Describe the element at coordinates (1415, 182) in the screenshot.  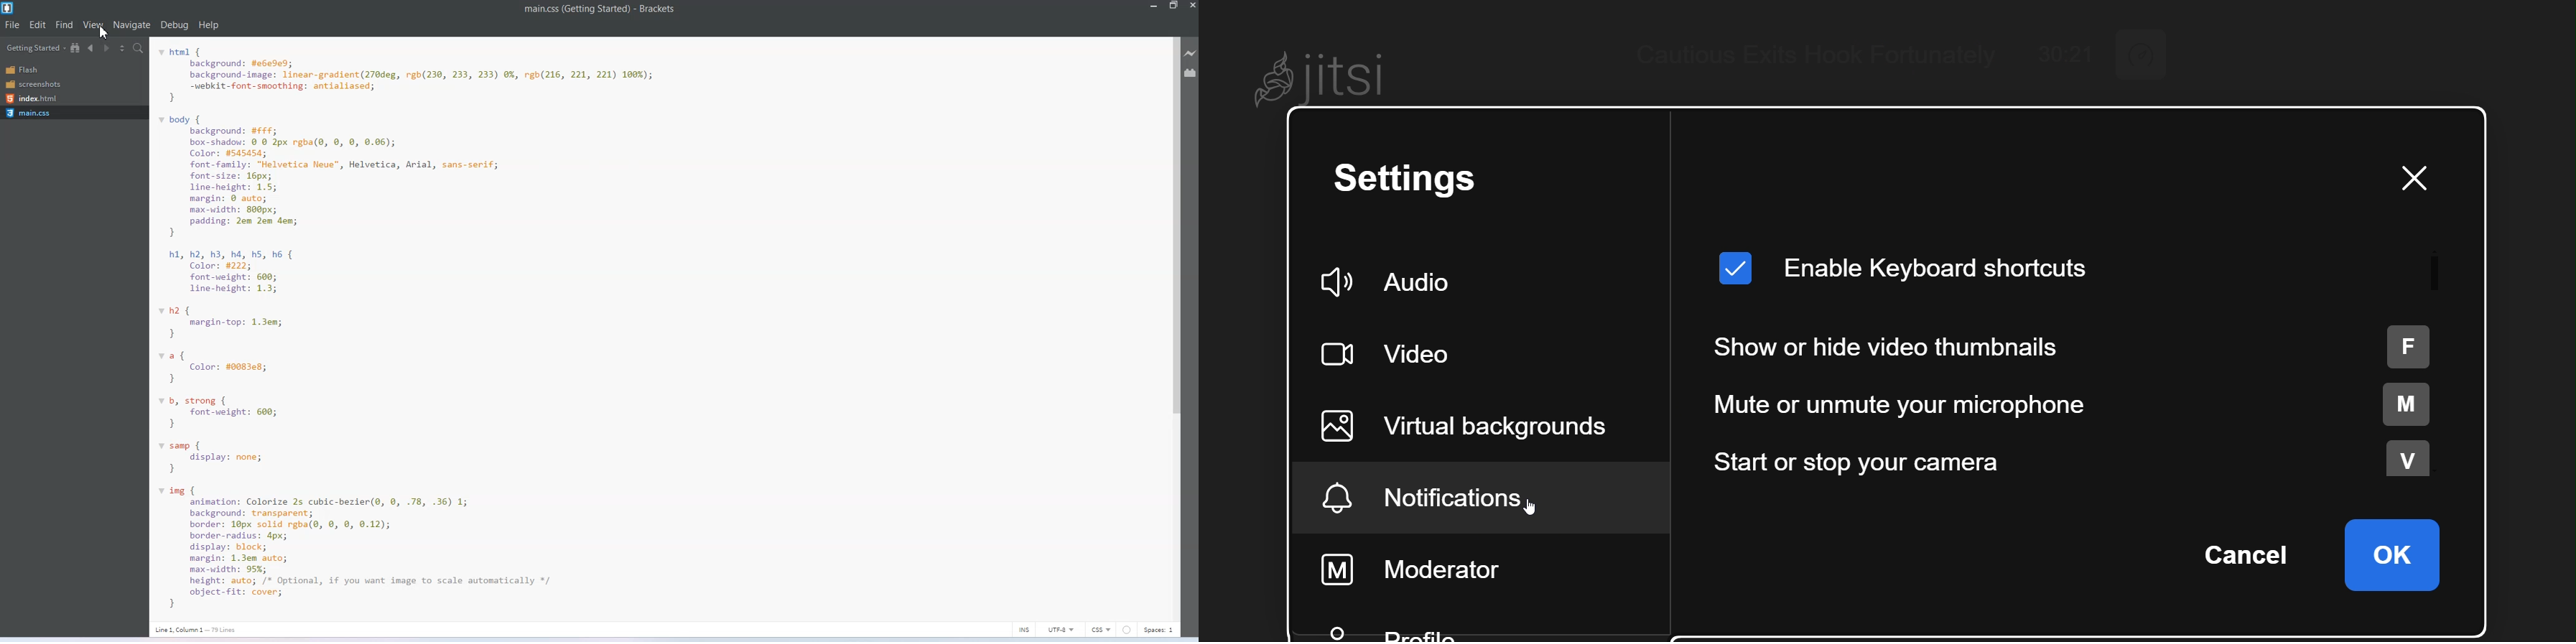
I see `setting` at that location.